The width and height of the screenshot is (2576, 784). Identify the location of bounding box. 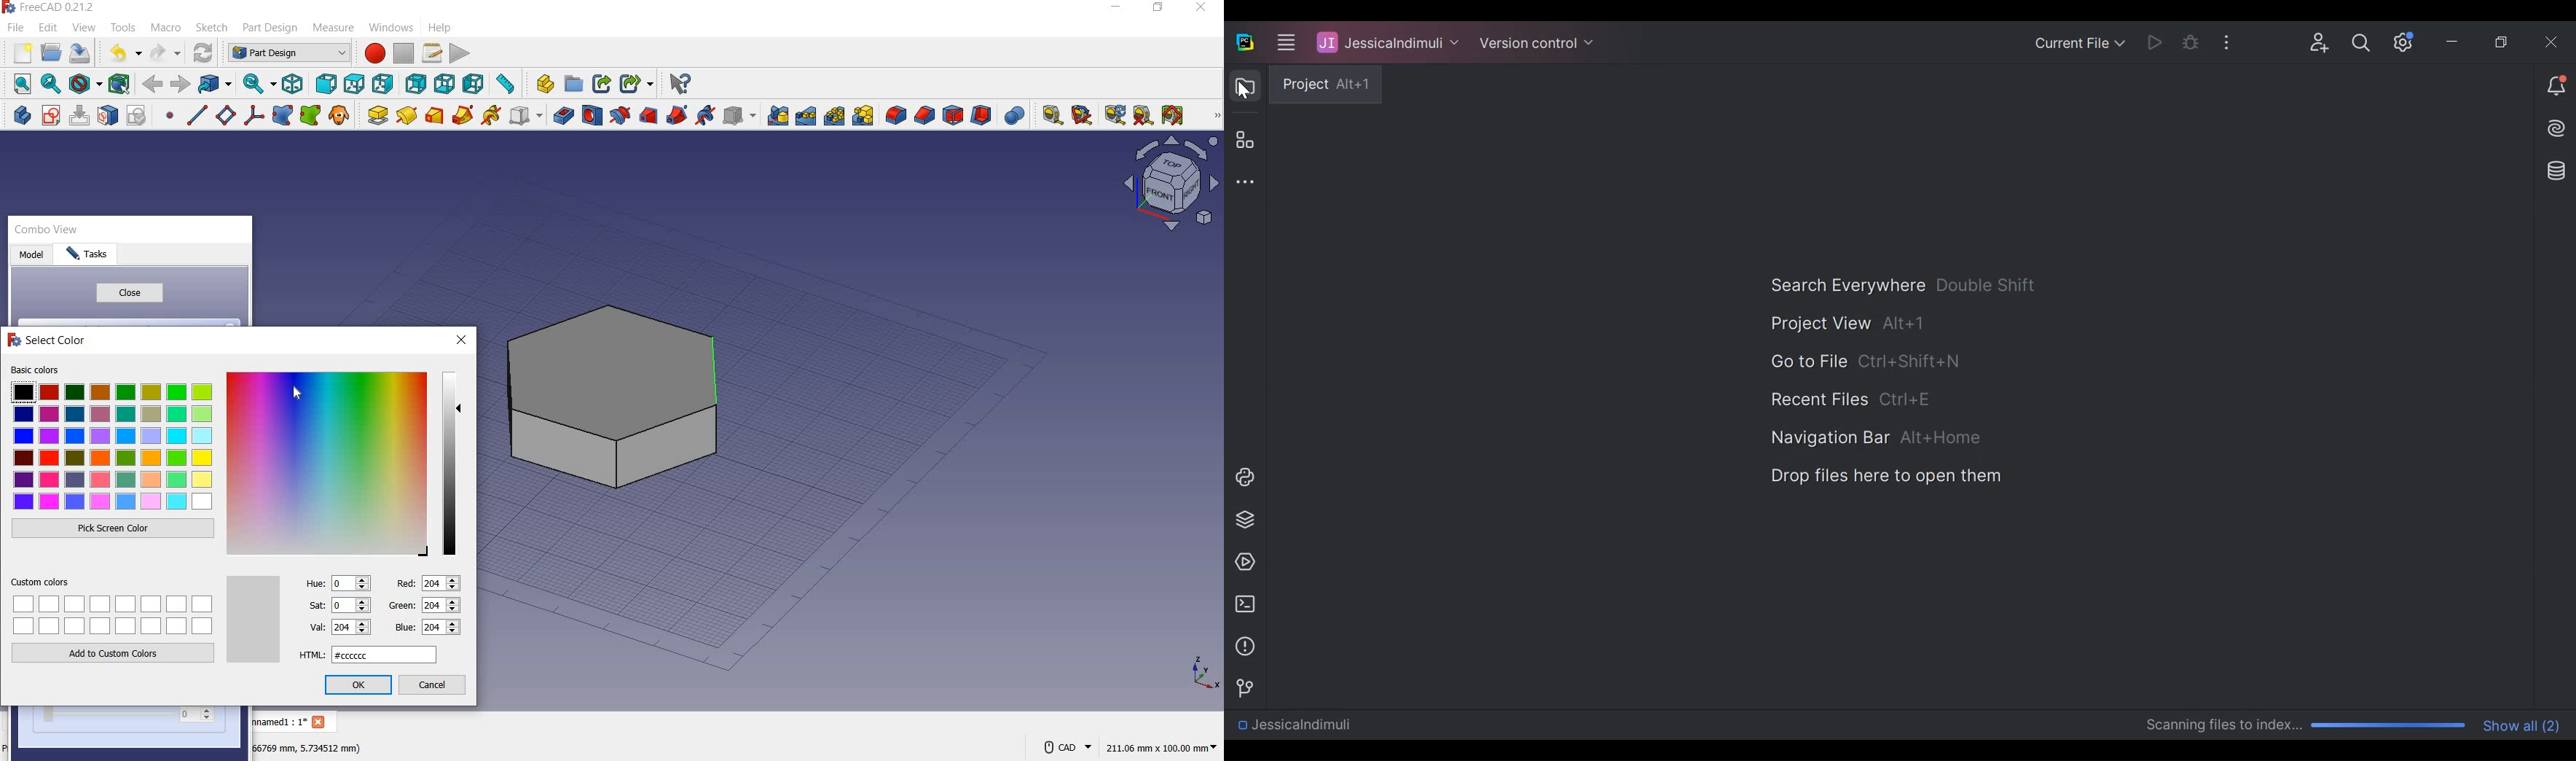
(119, 84).